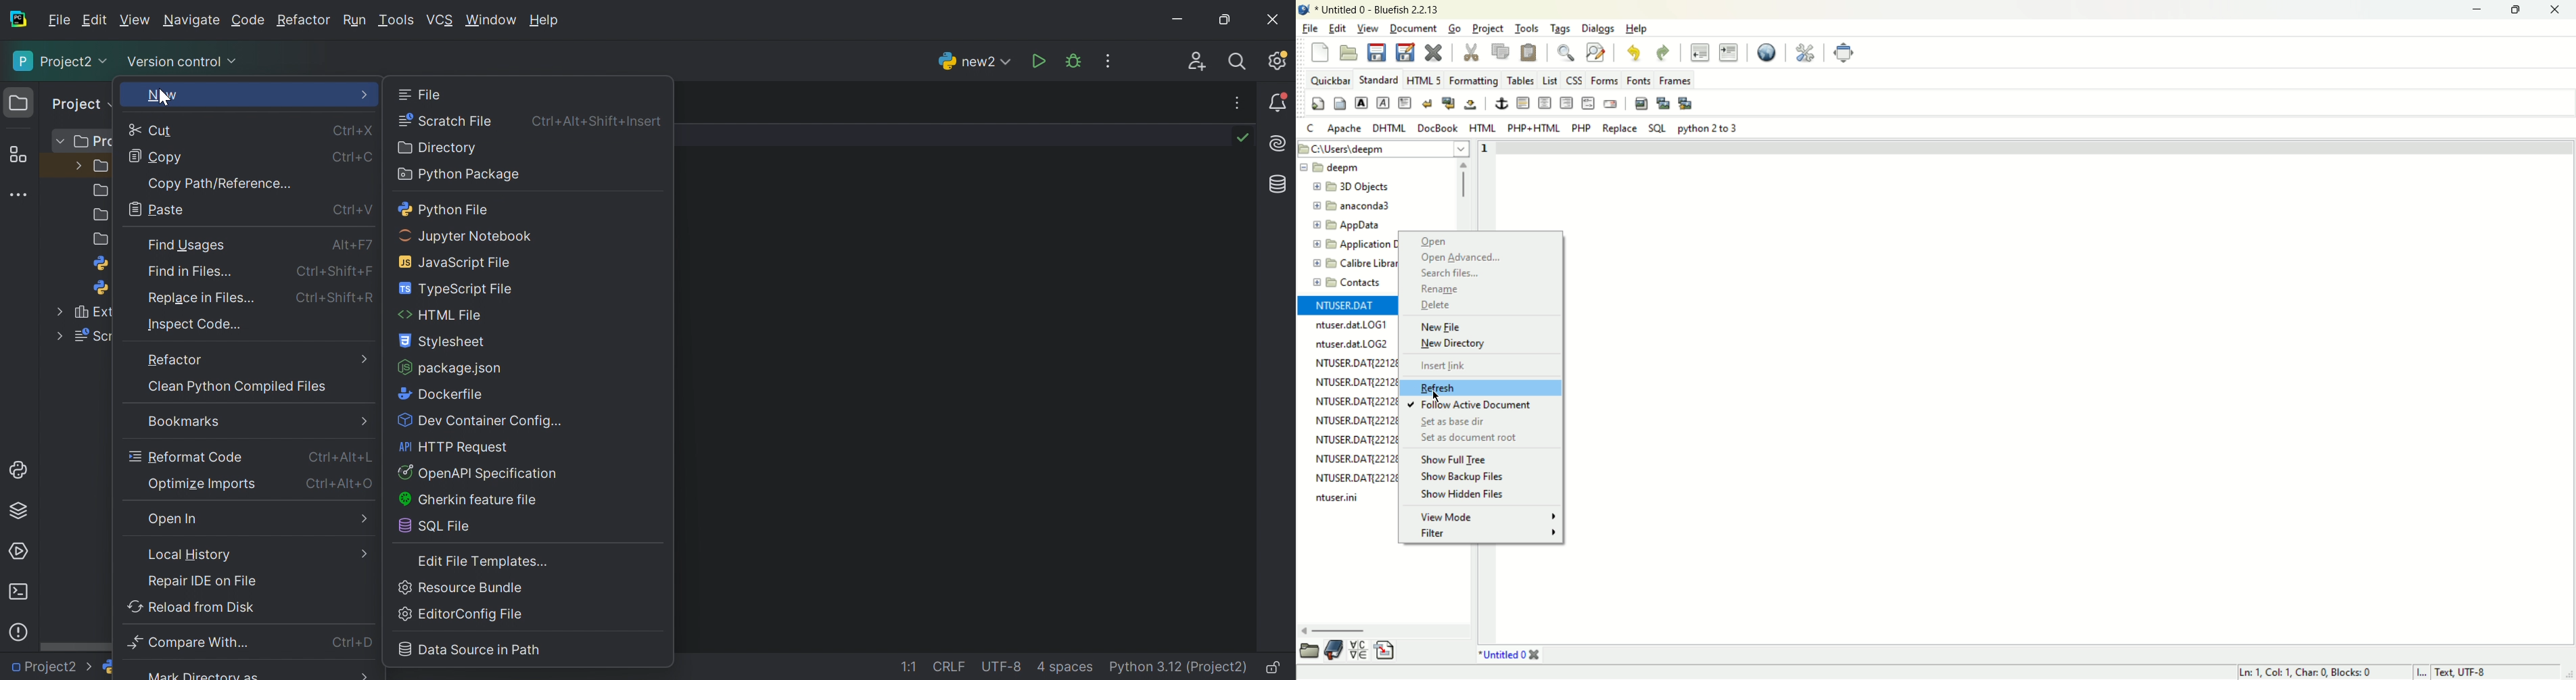 The height and width of the screenshot is (700, 2576). Describe the element at coordinates (1337, 169) in the screenshot. I see `folder name` at that location.